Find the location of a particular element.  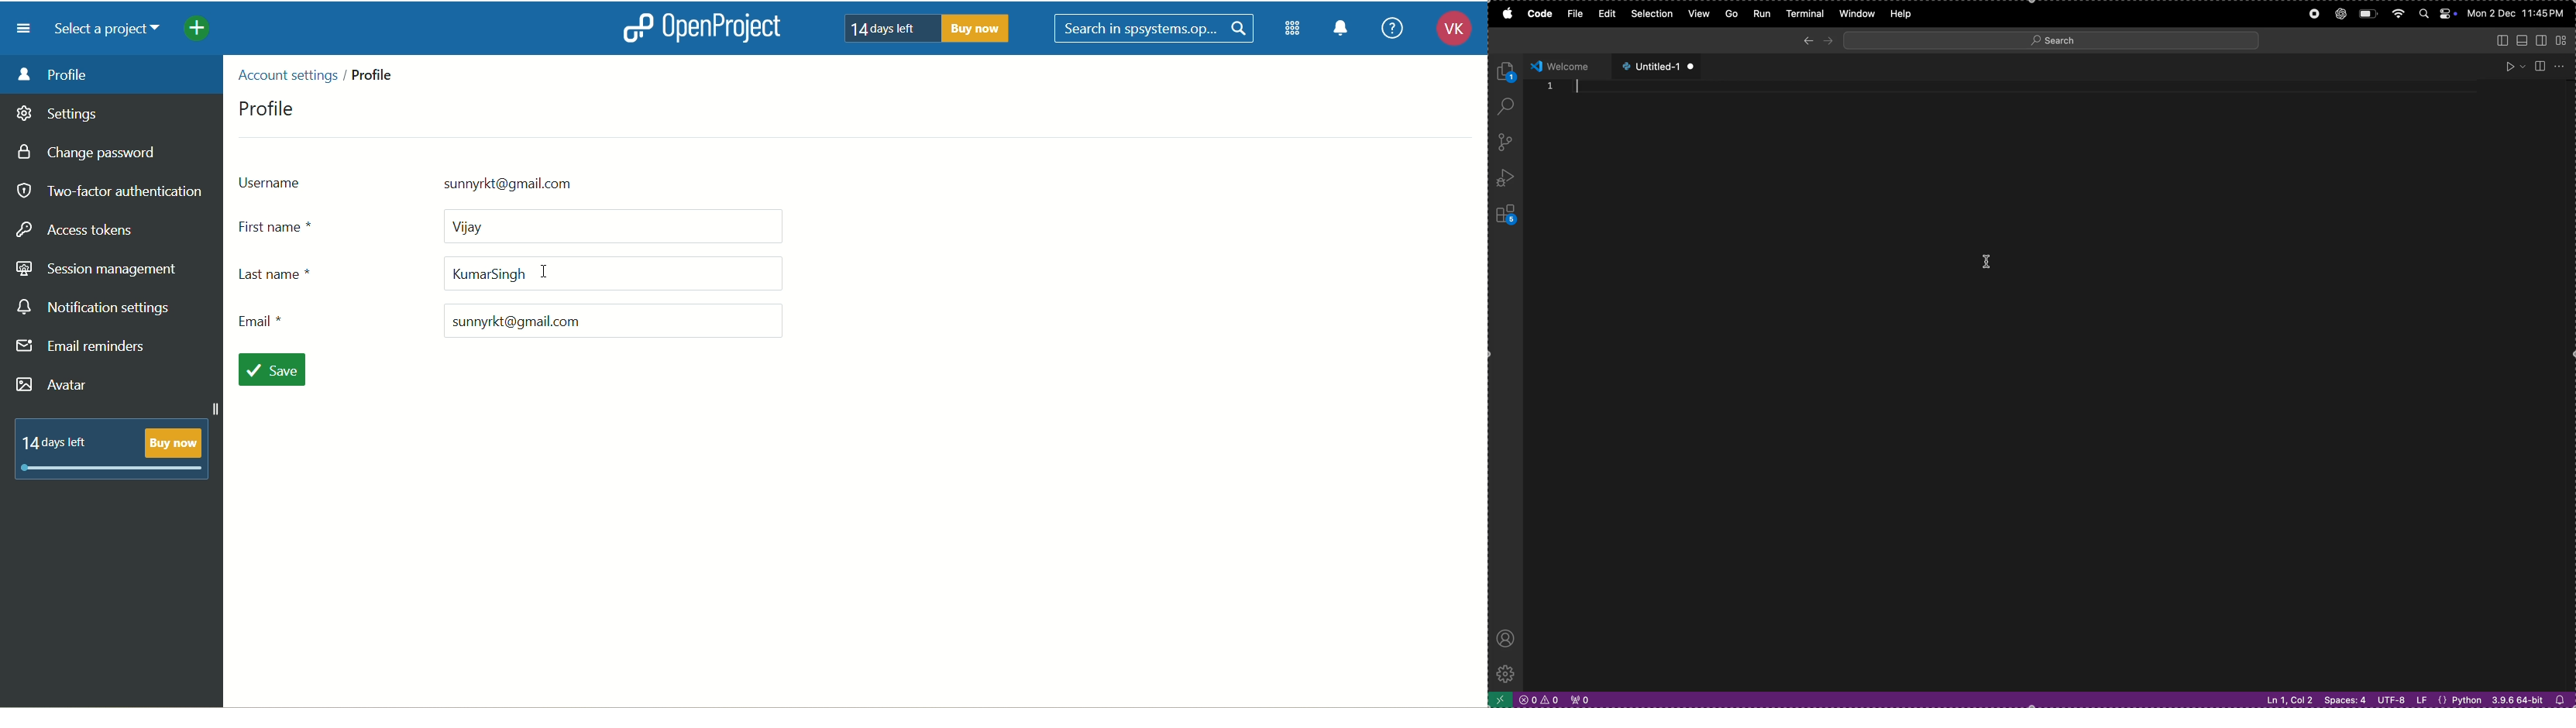

Open a remote window is located at coordinates (1499, 699).